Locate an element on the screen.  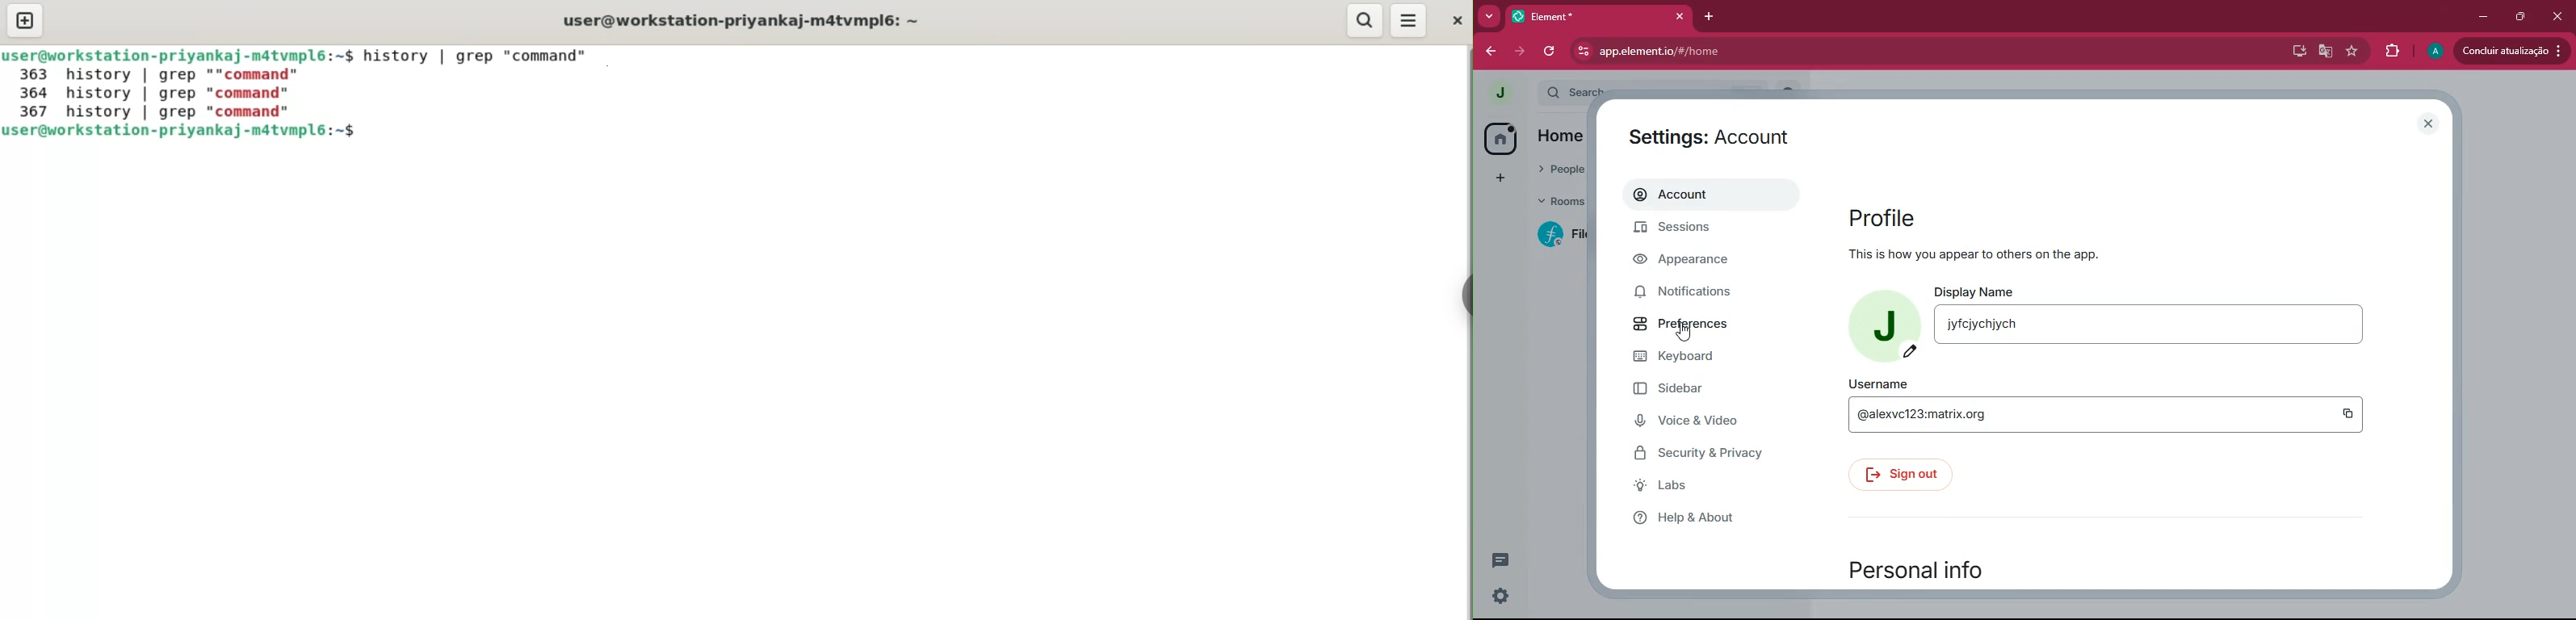
element is located at coordinates (1598, 16).